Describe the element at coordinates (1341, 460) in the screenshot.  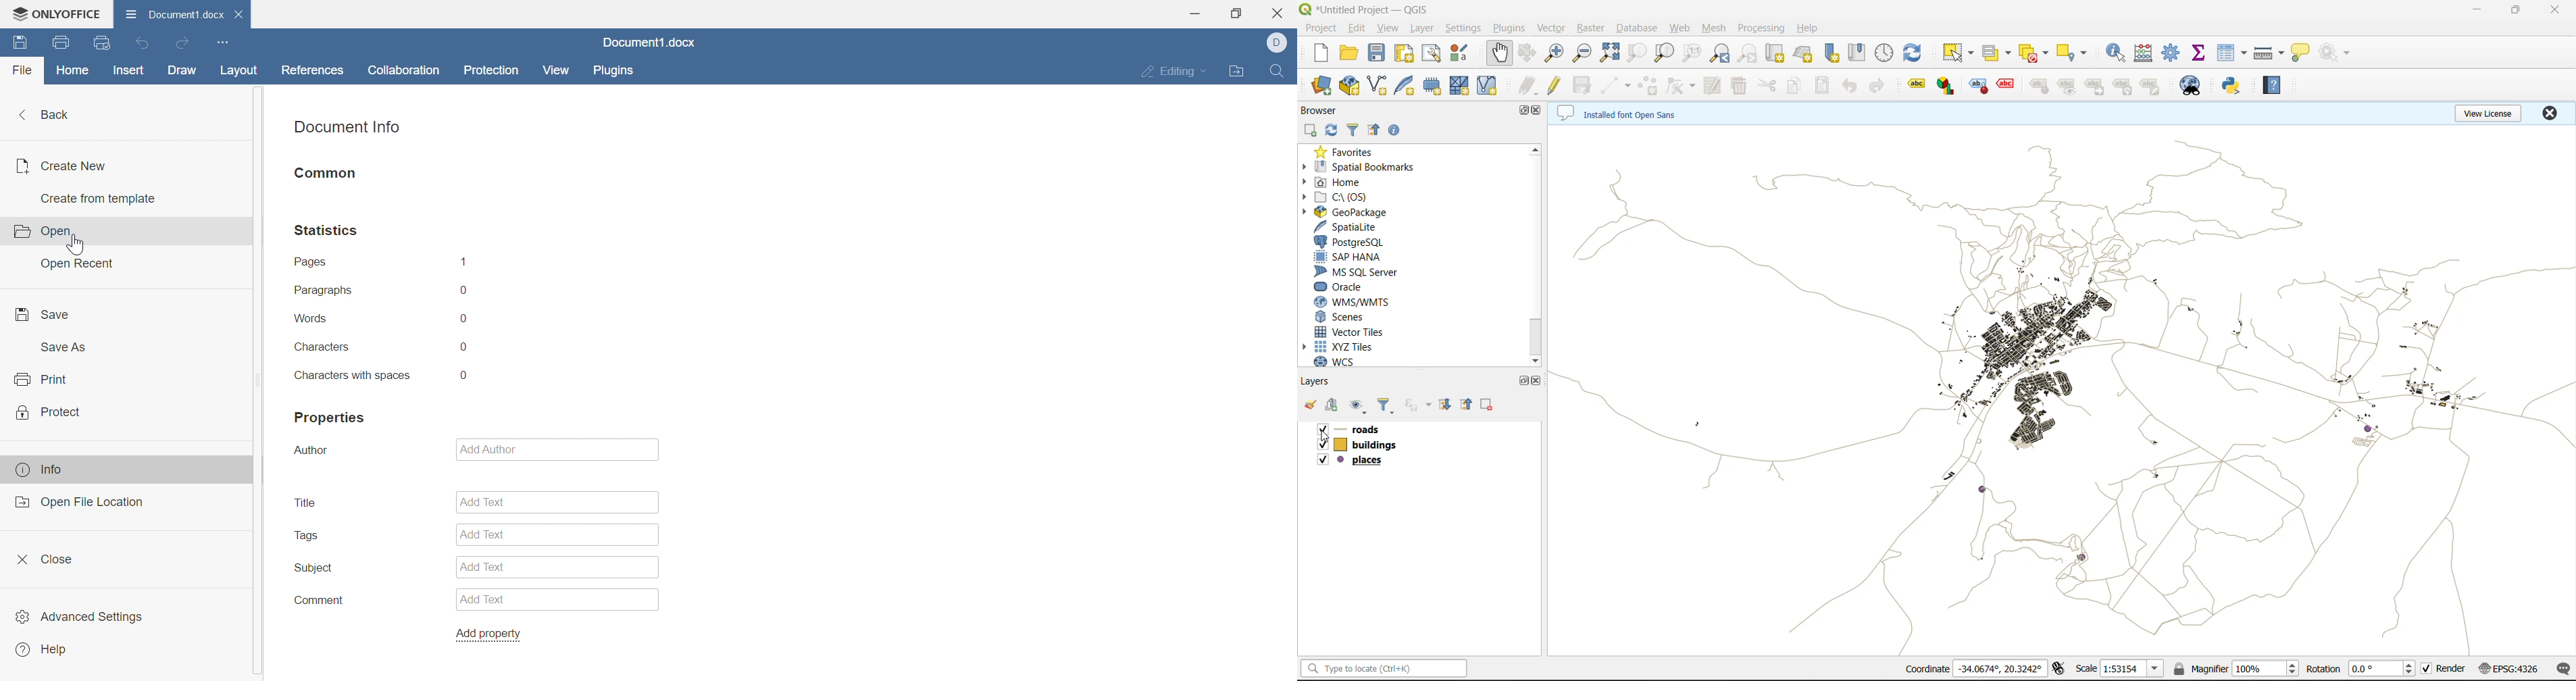
I see `please` at that location.